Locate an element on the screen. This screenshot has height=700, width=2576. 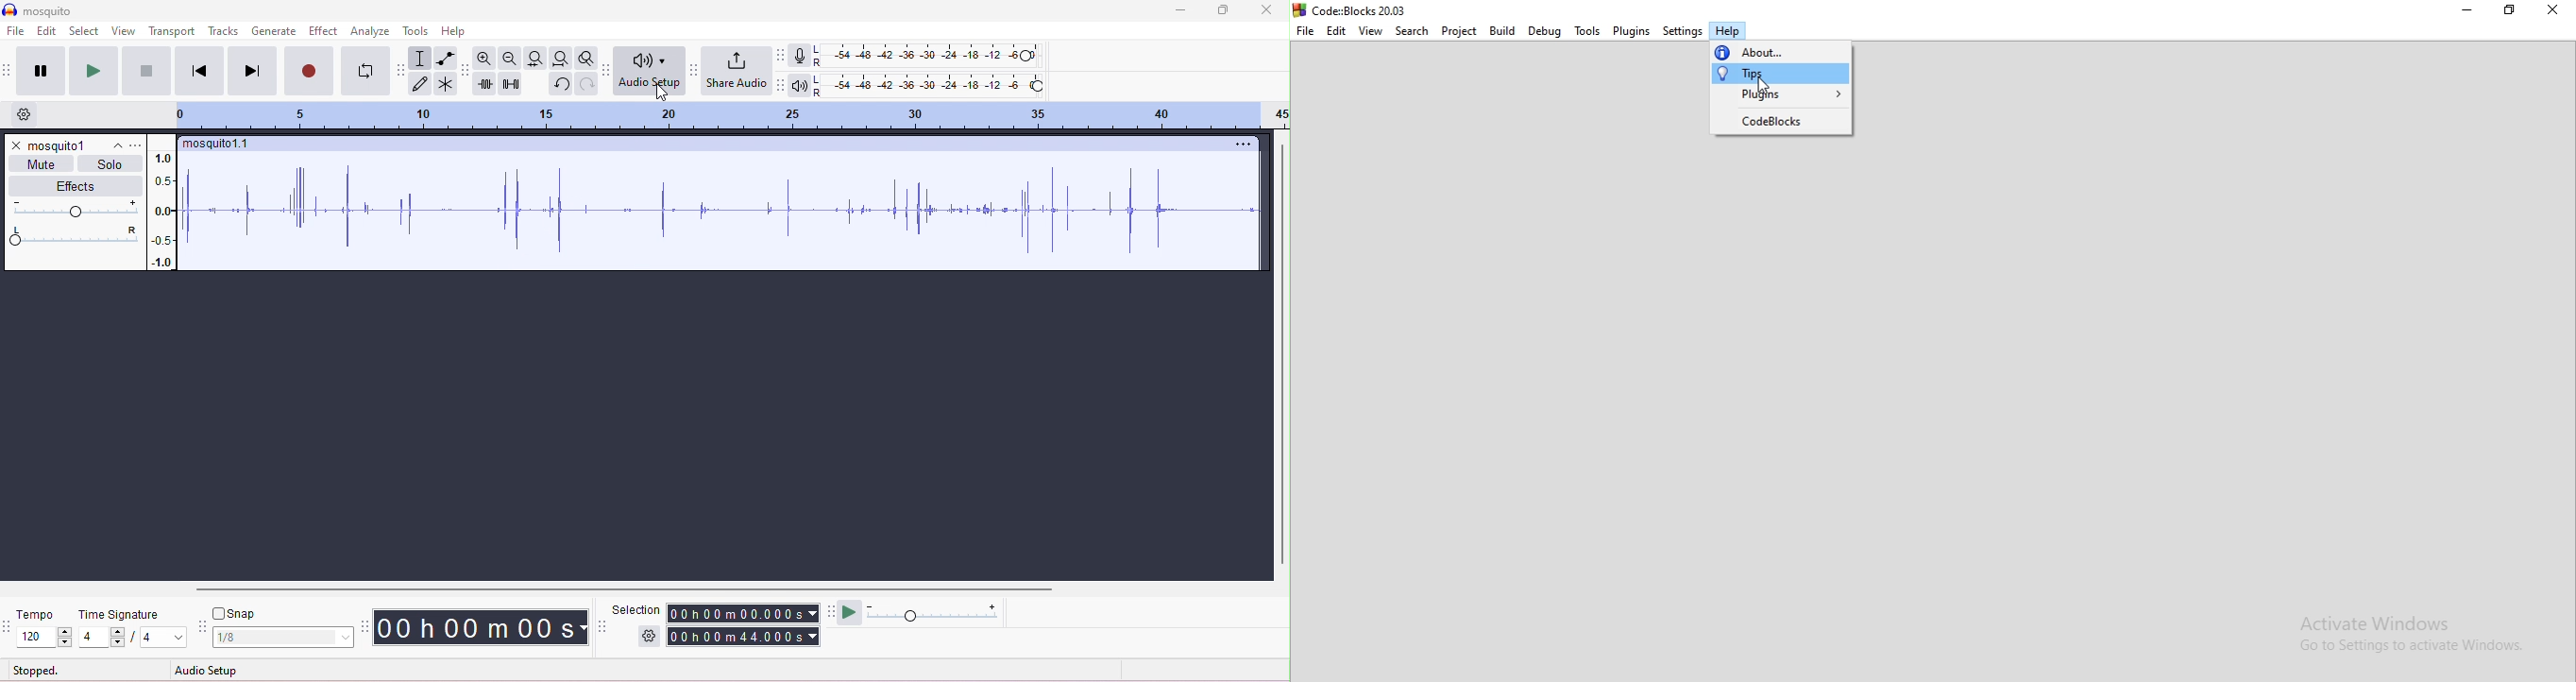
view is located at coordinates (123, 30).